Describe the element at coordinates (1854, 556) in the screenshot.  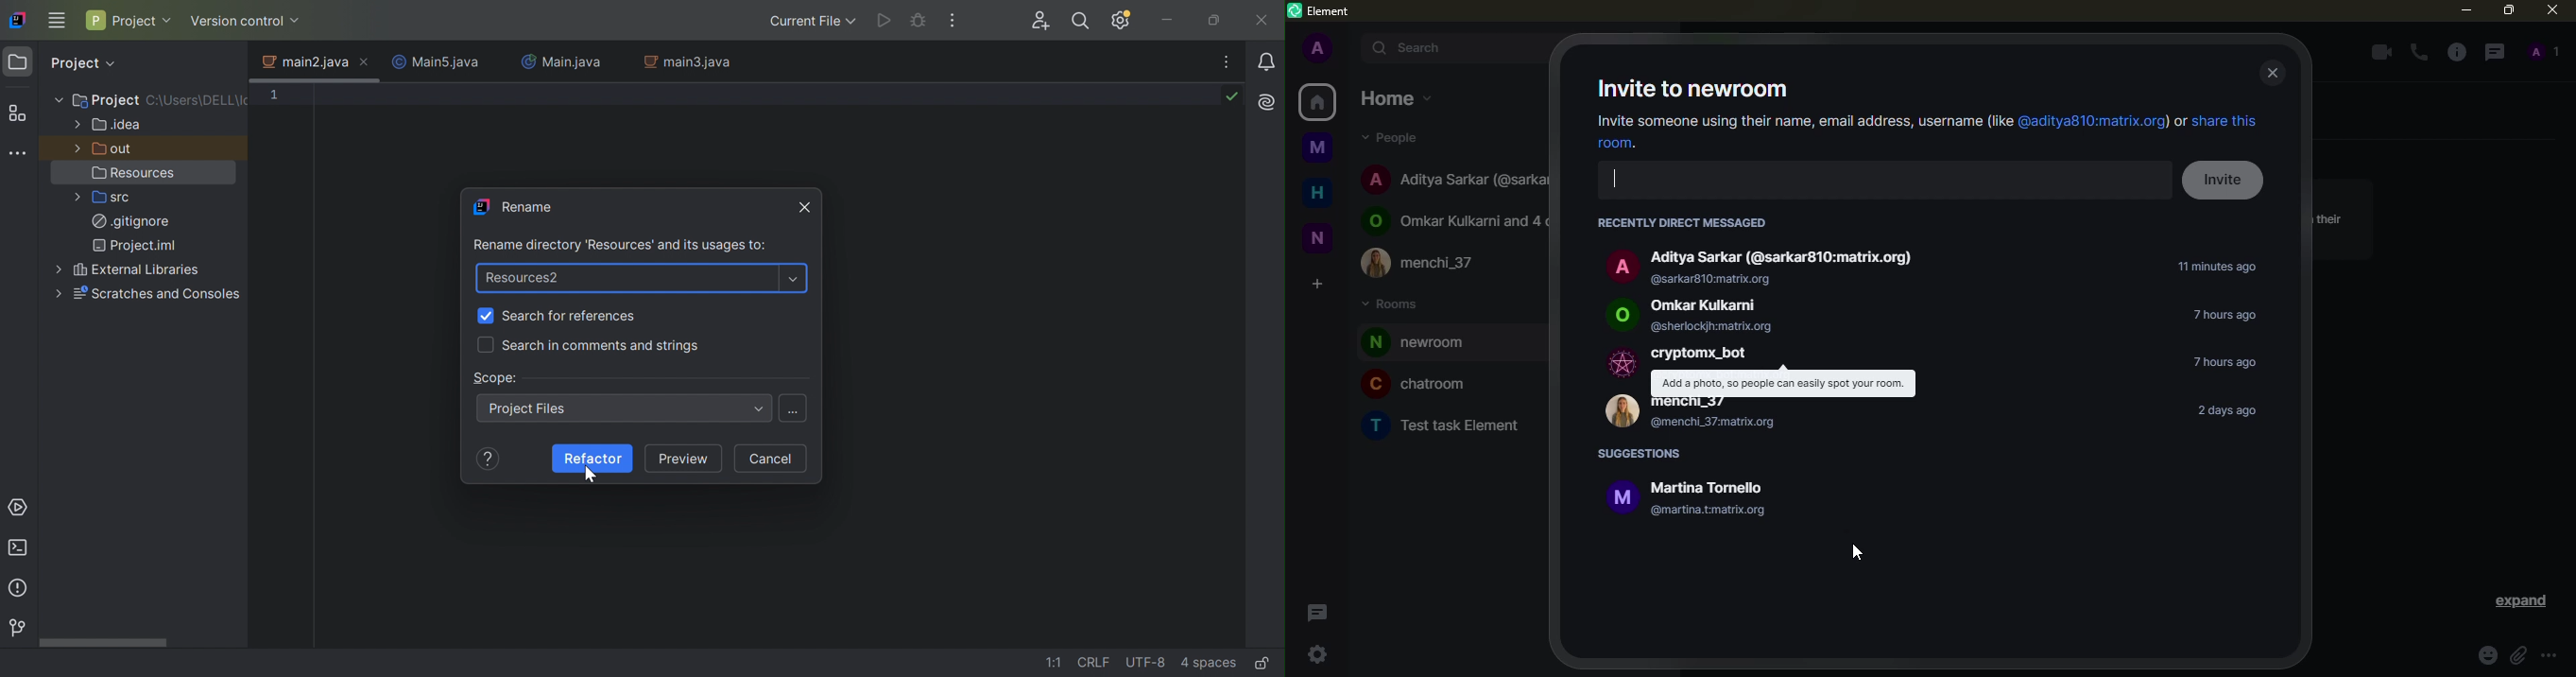
I see `cursor` at that location.